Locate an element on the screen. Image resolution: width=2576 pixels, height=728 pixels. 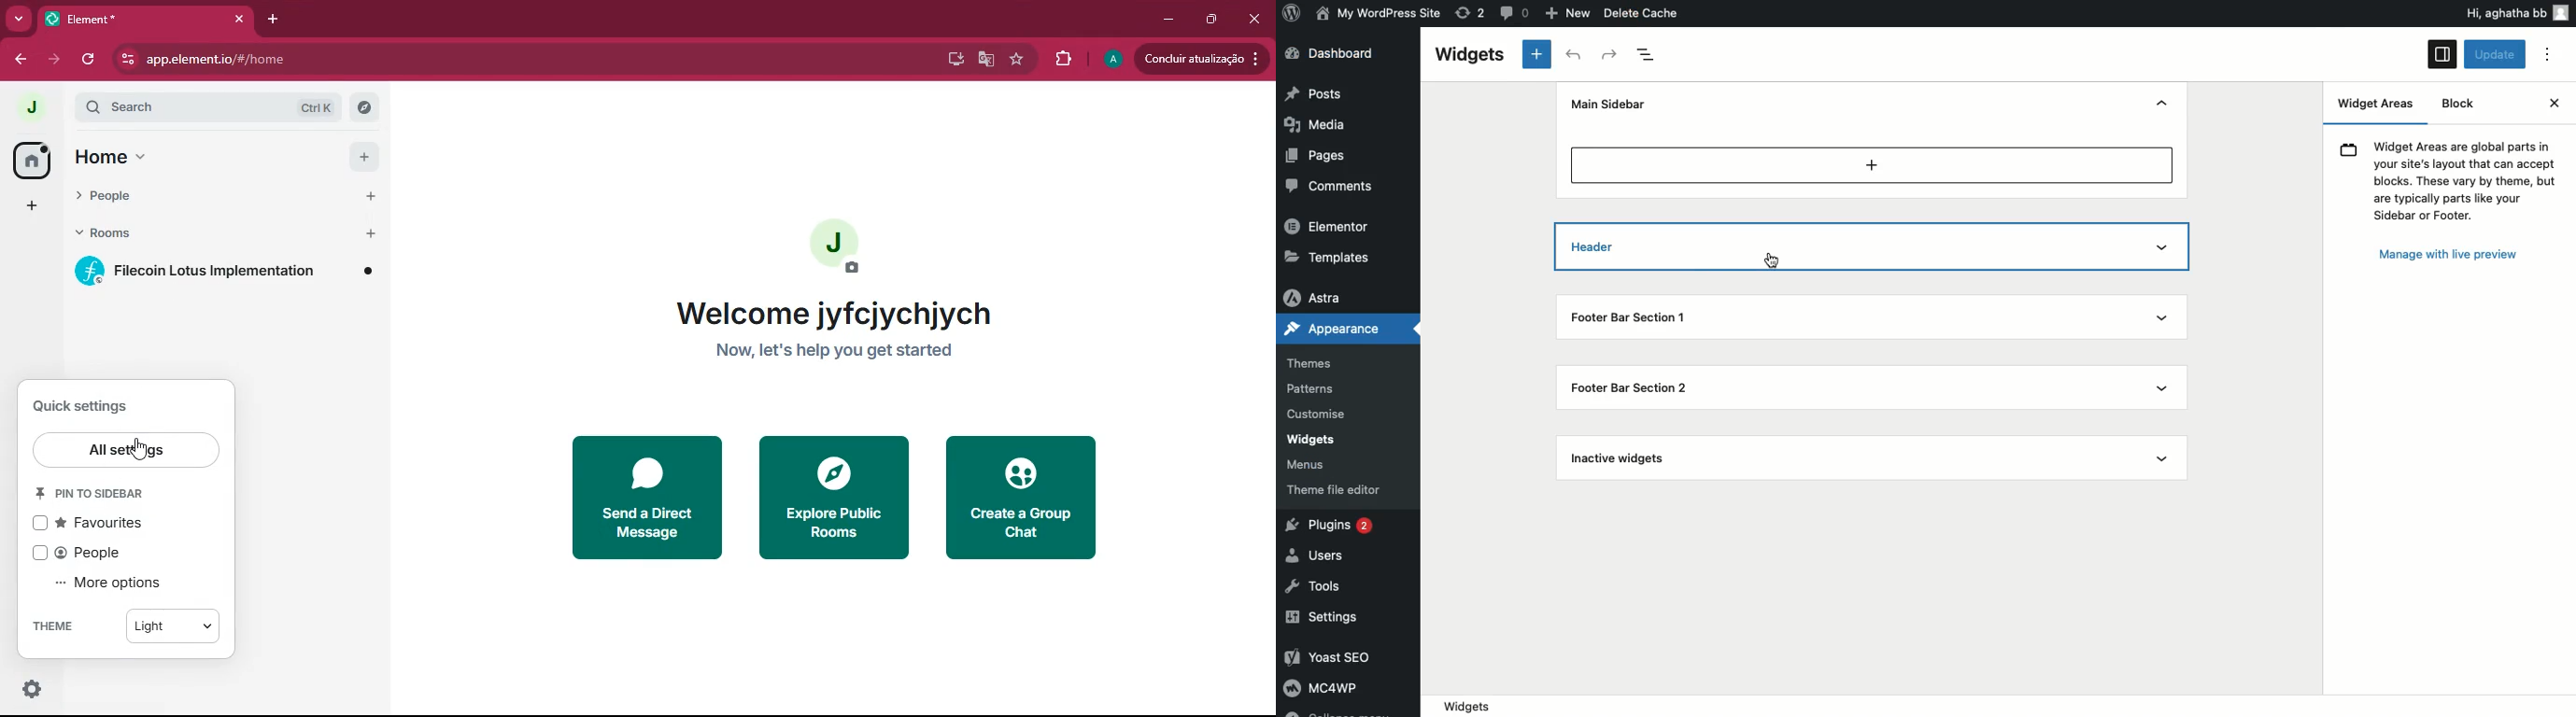
New is located at coordinates (1570, 14).